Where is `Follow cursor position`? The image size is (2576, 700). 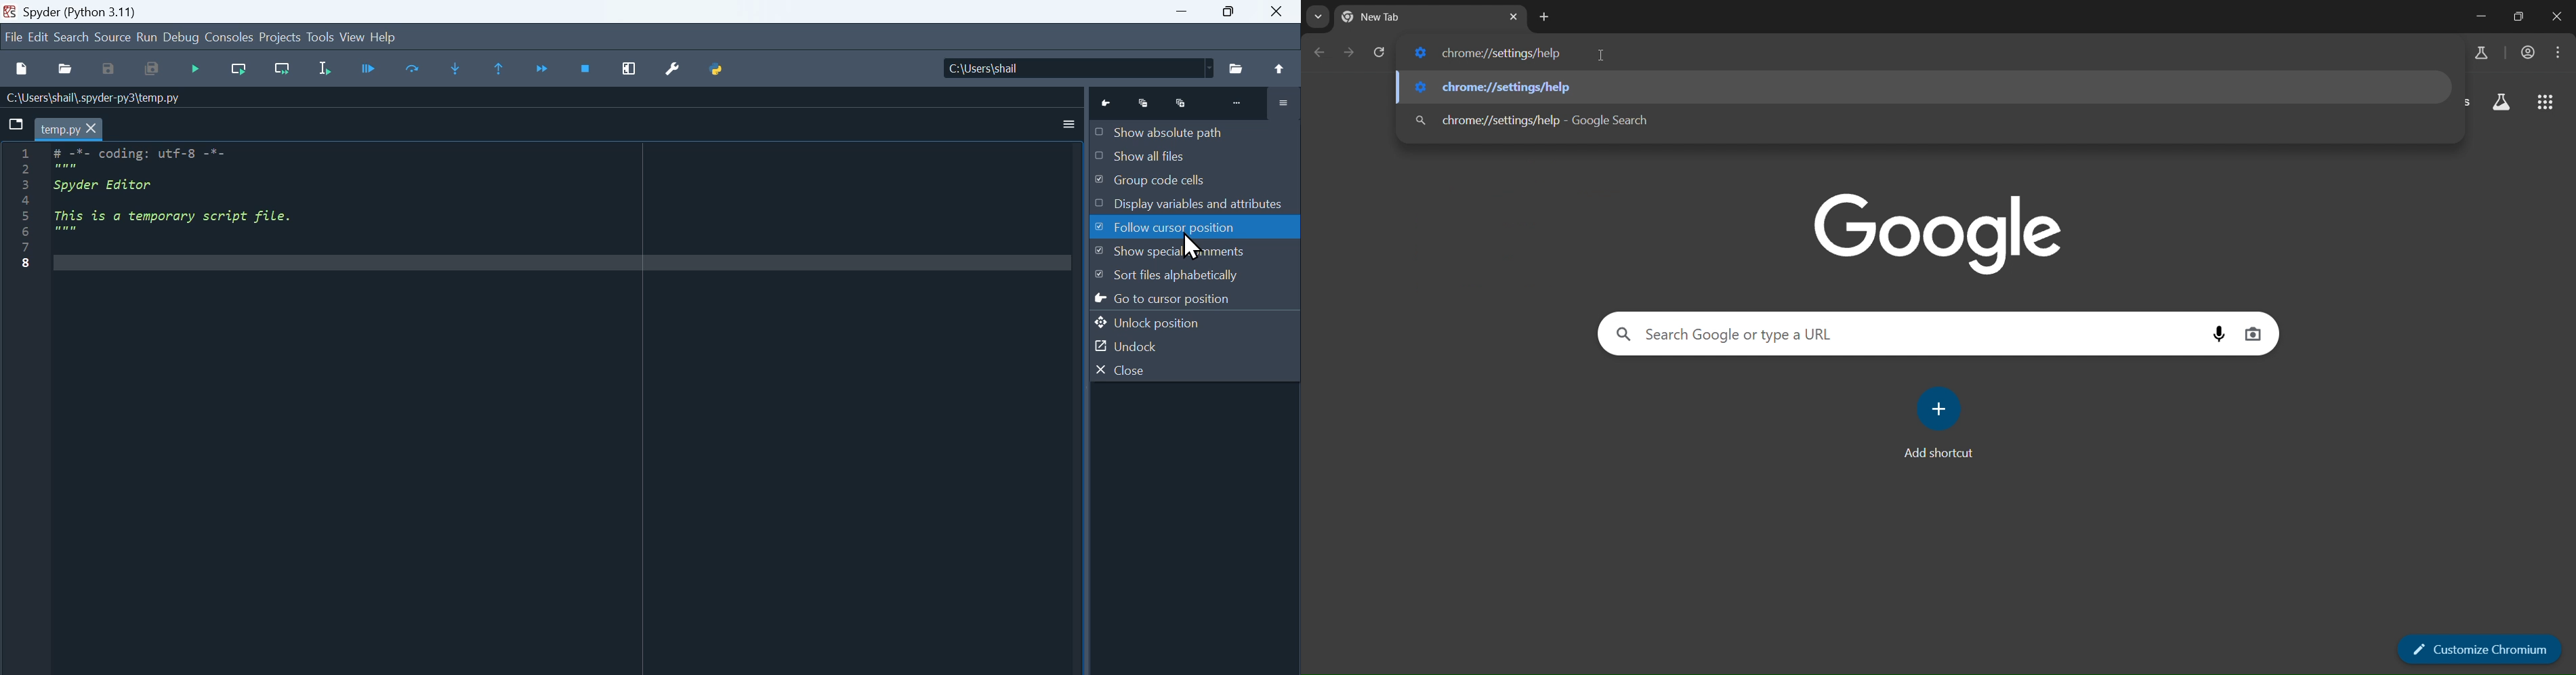
Follow cursor position is located at coordinates (1191, 228).